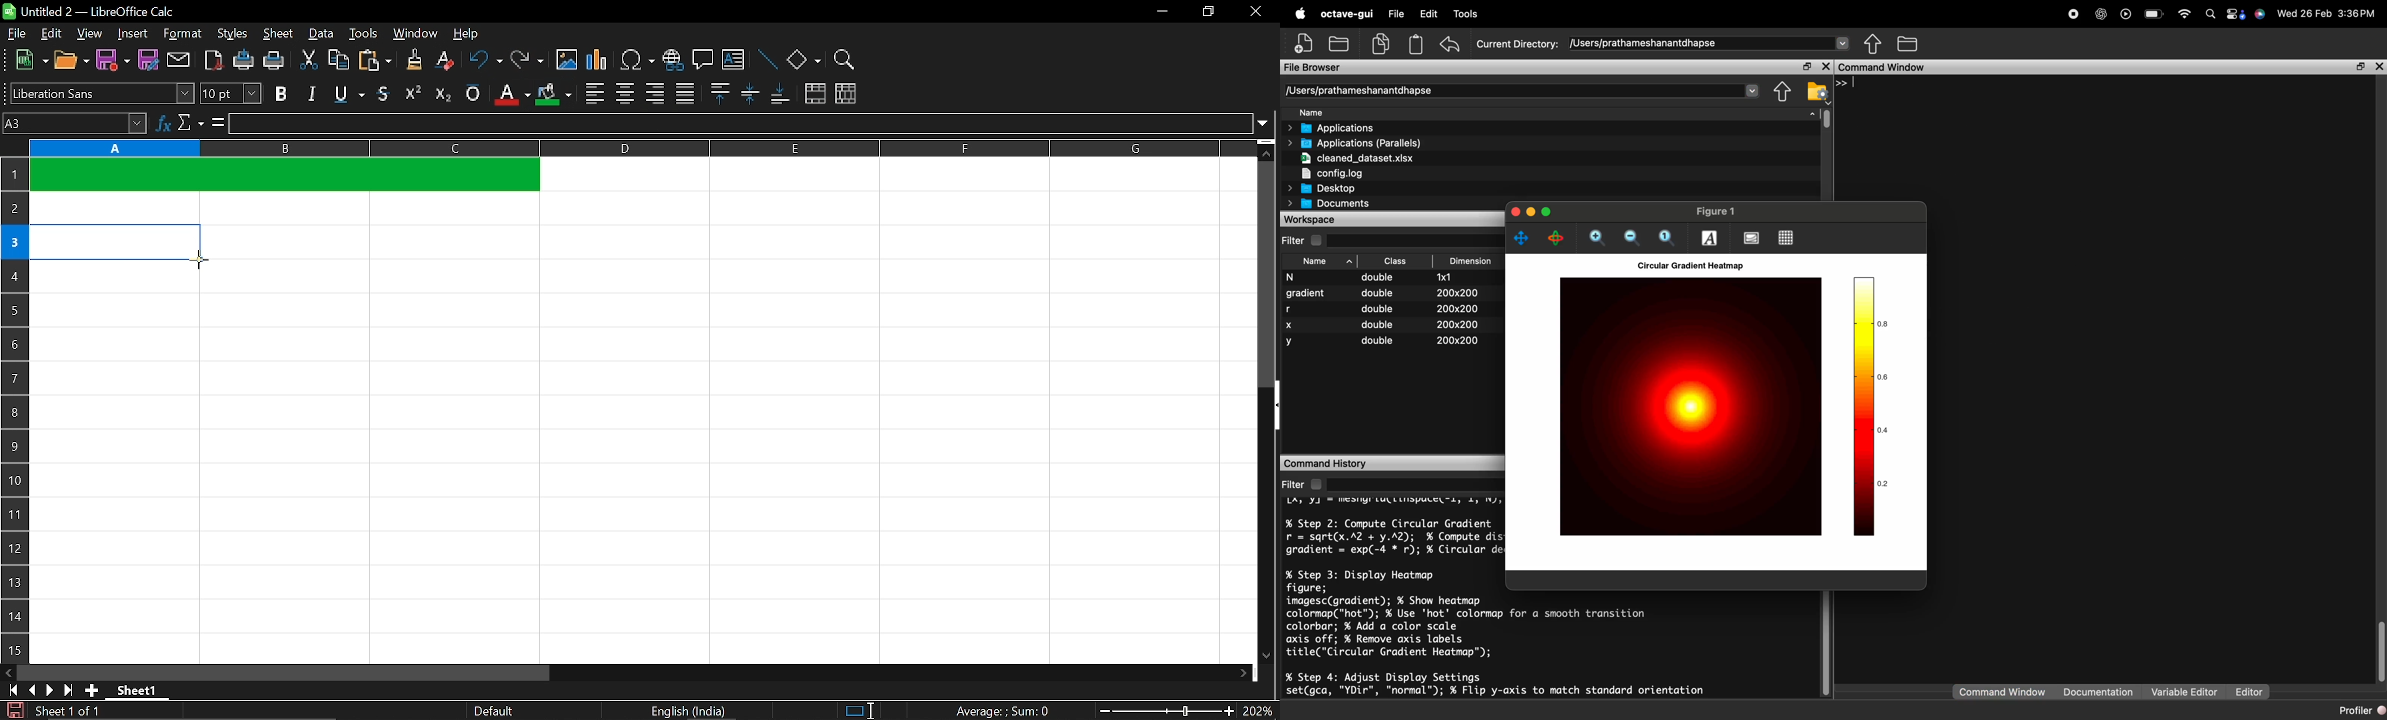 This screenshot has width=2408, height=728. I want to click on text style, so click(103, 94).